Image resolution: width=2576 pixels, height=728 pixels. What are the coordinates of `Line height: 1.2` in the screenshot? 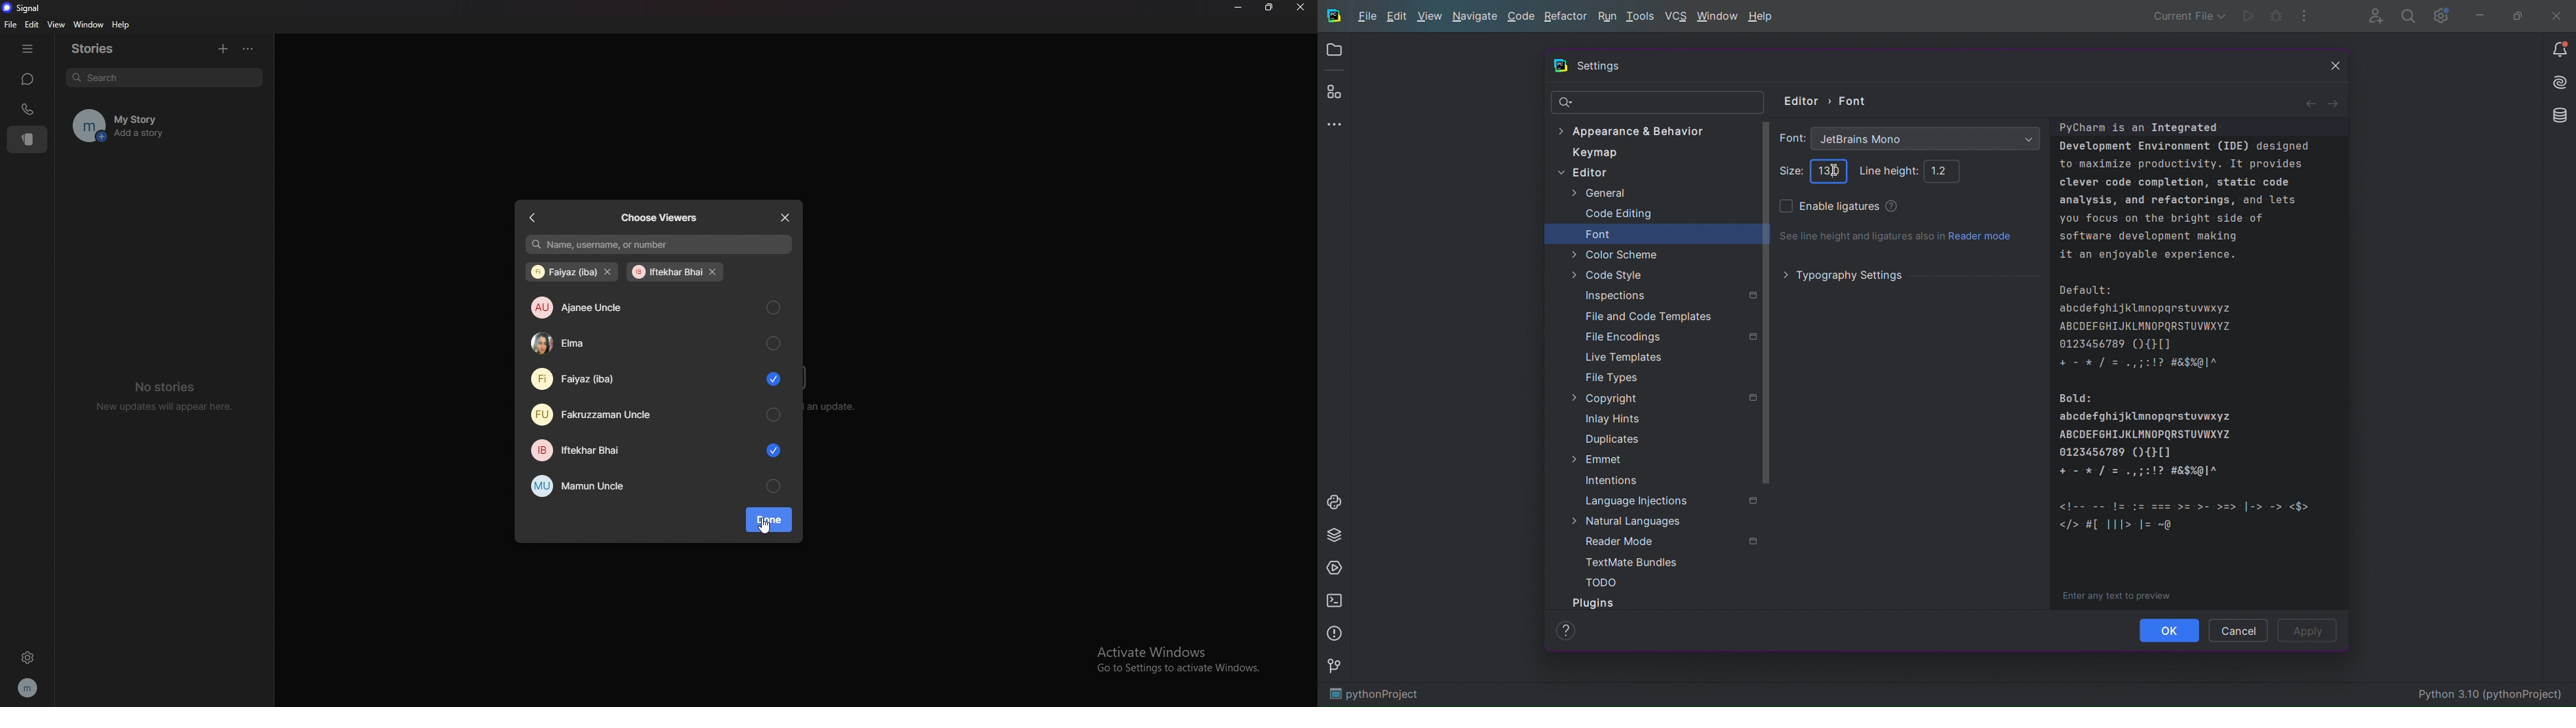 It's located at (1943, 170).